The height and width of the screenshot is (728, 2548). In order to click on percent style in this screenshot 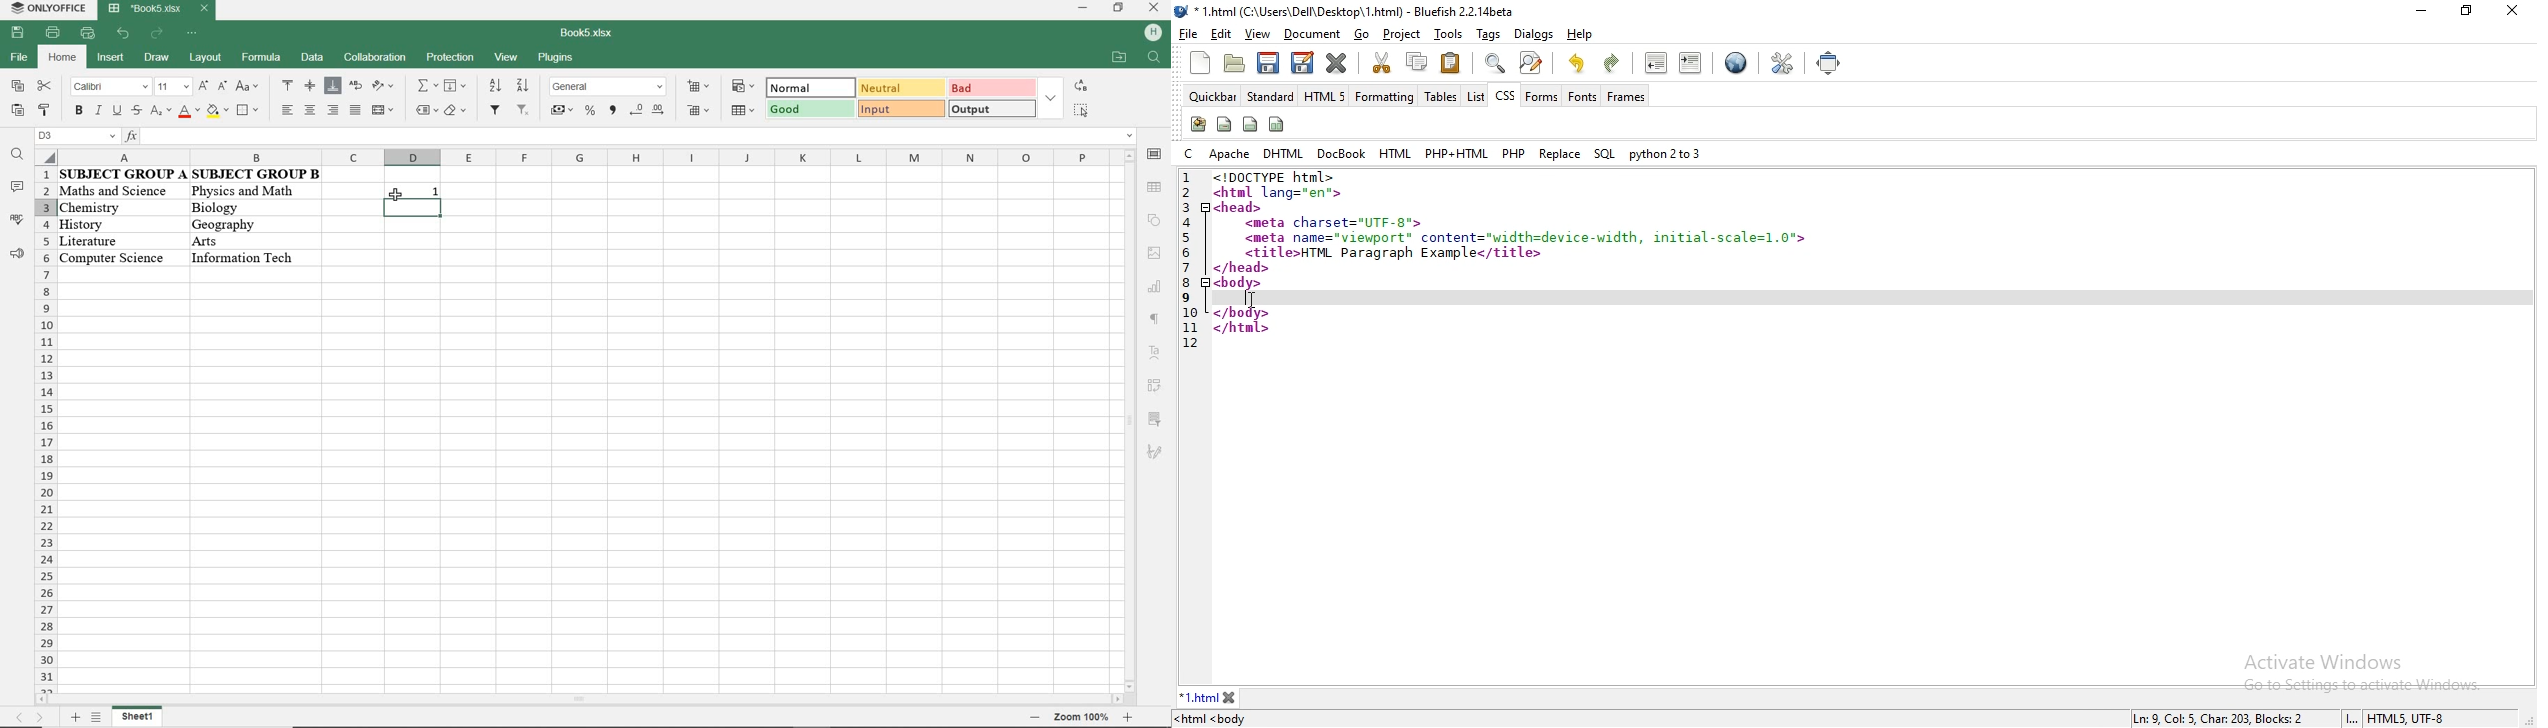, I will do `click(591, 112)`.